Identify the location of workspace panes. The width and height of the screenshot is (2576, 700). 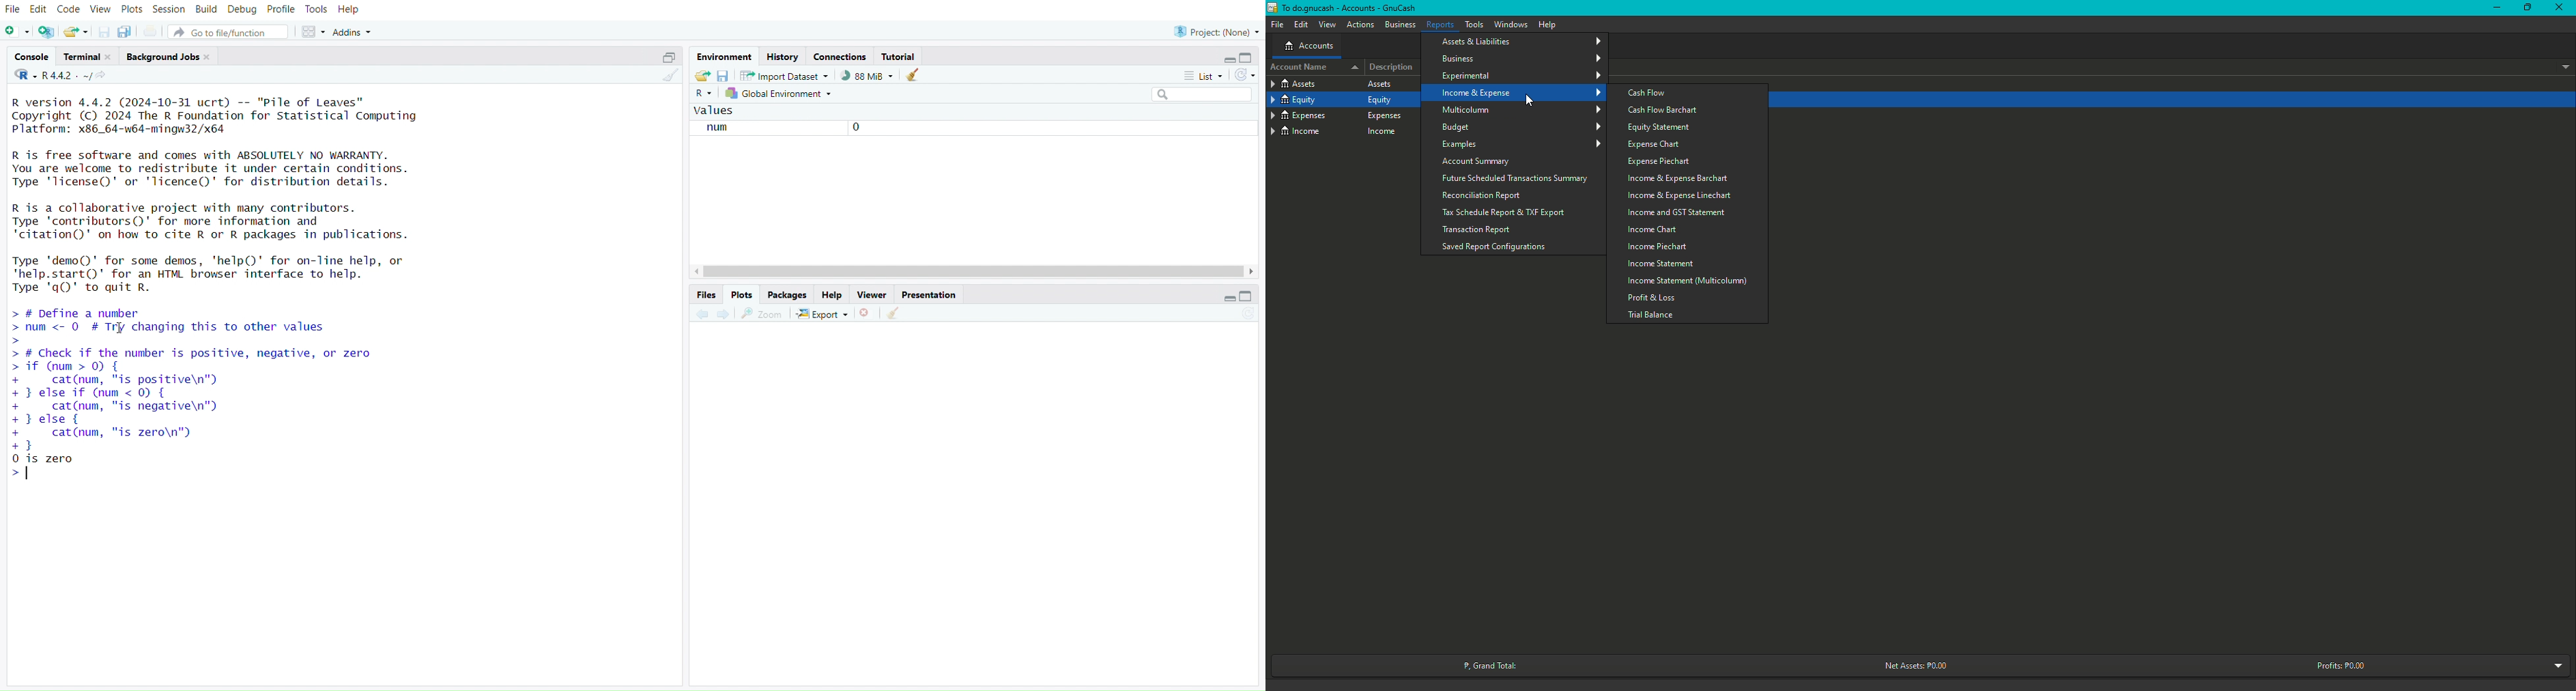
(315, 32).